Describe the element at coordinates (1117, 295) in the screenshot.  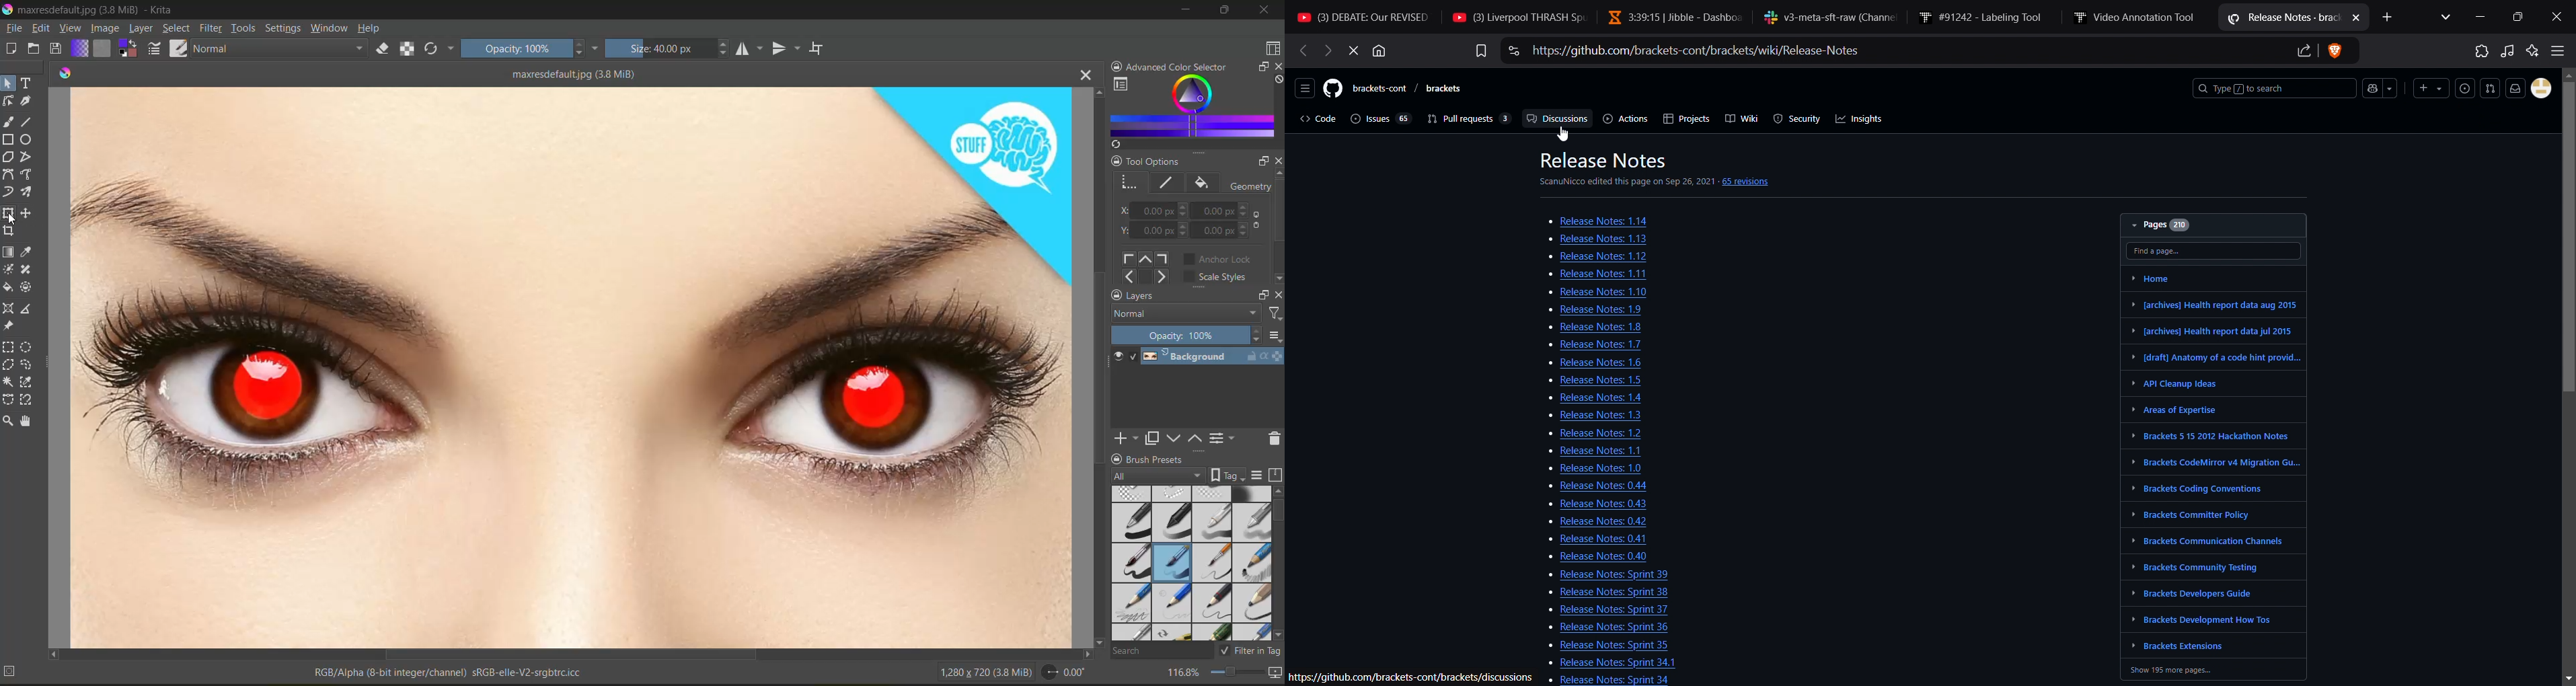
I see `lock docker` at that location.